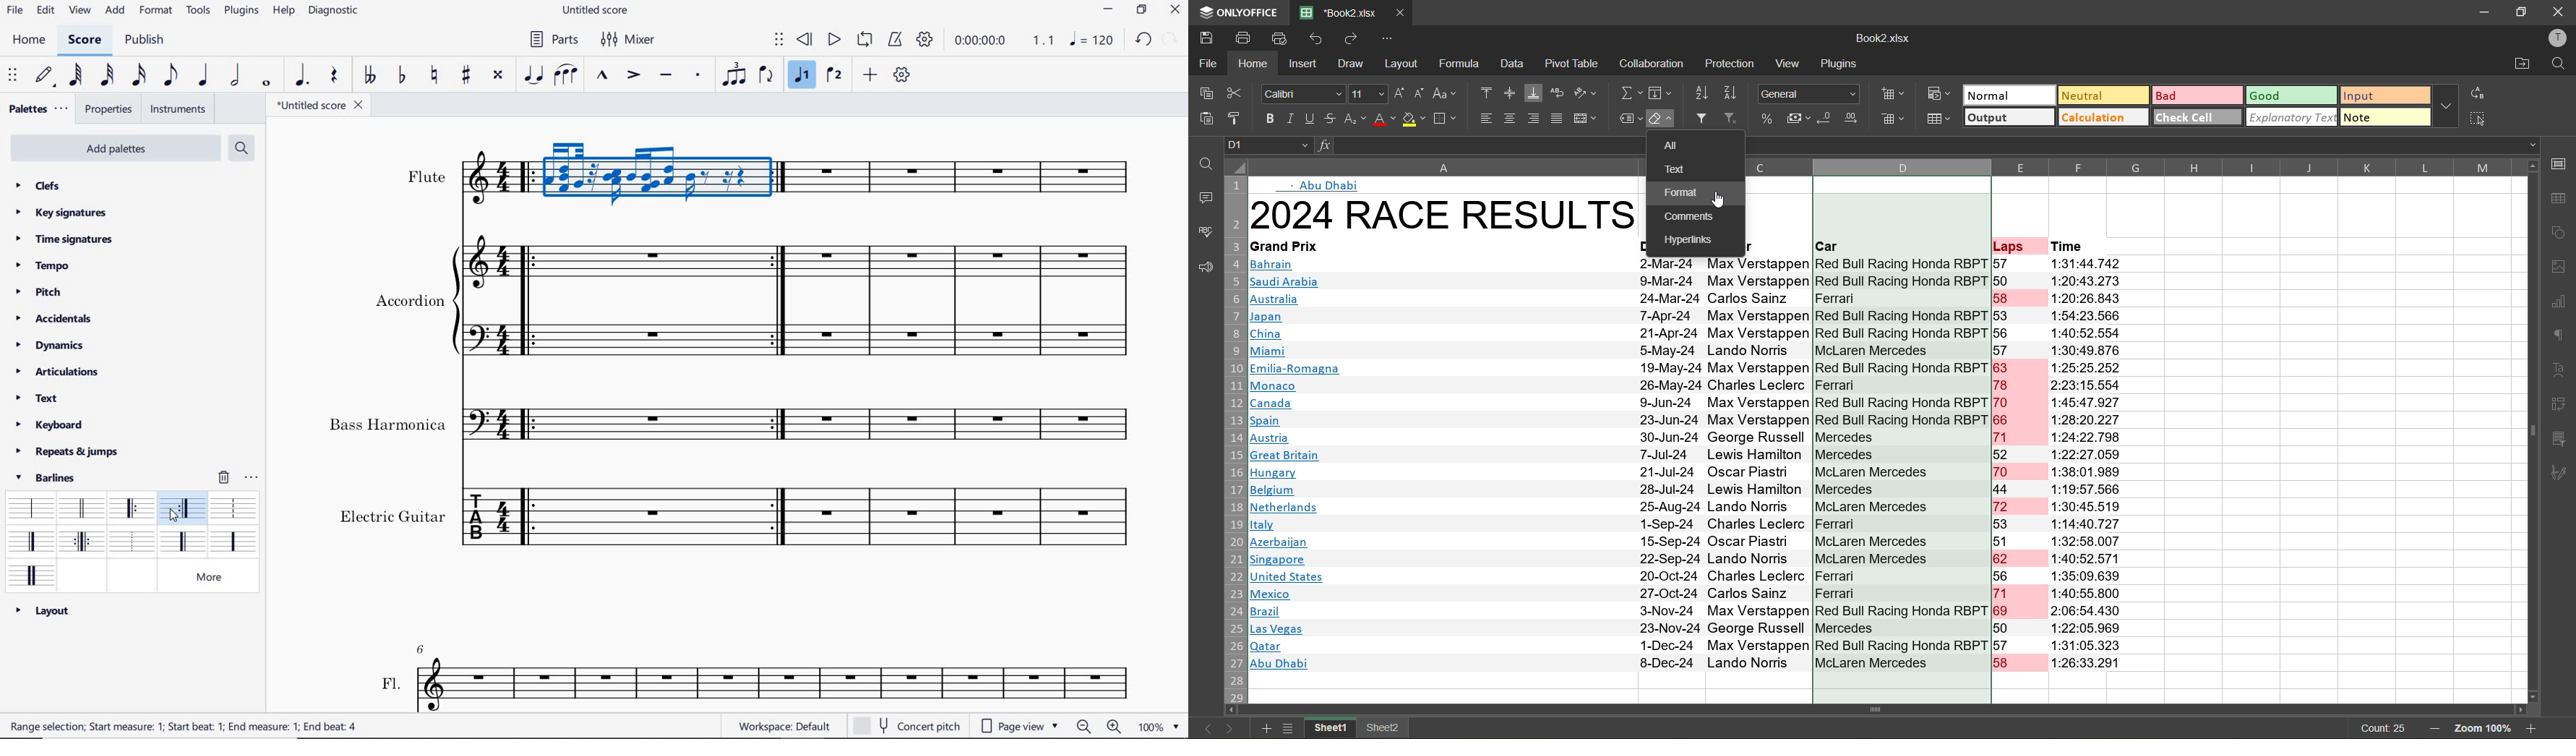  Describe the element at coordinates (173, 517) in the screenshot. I see `cursor` at that location.